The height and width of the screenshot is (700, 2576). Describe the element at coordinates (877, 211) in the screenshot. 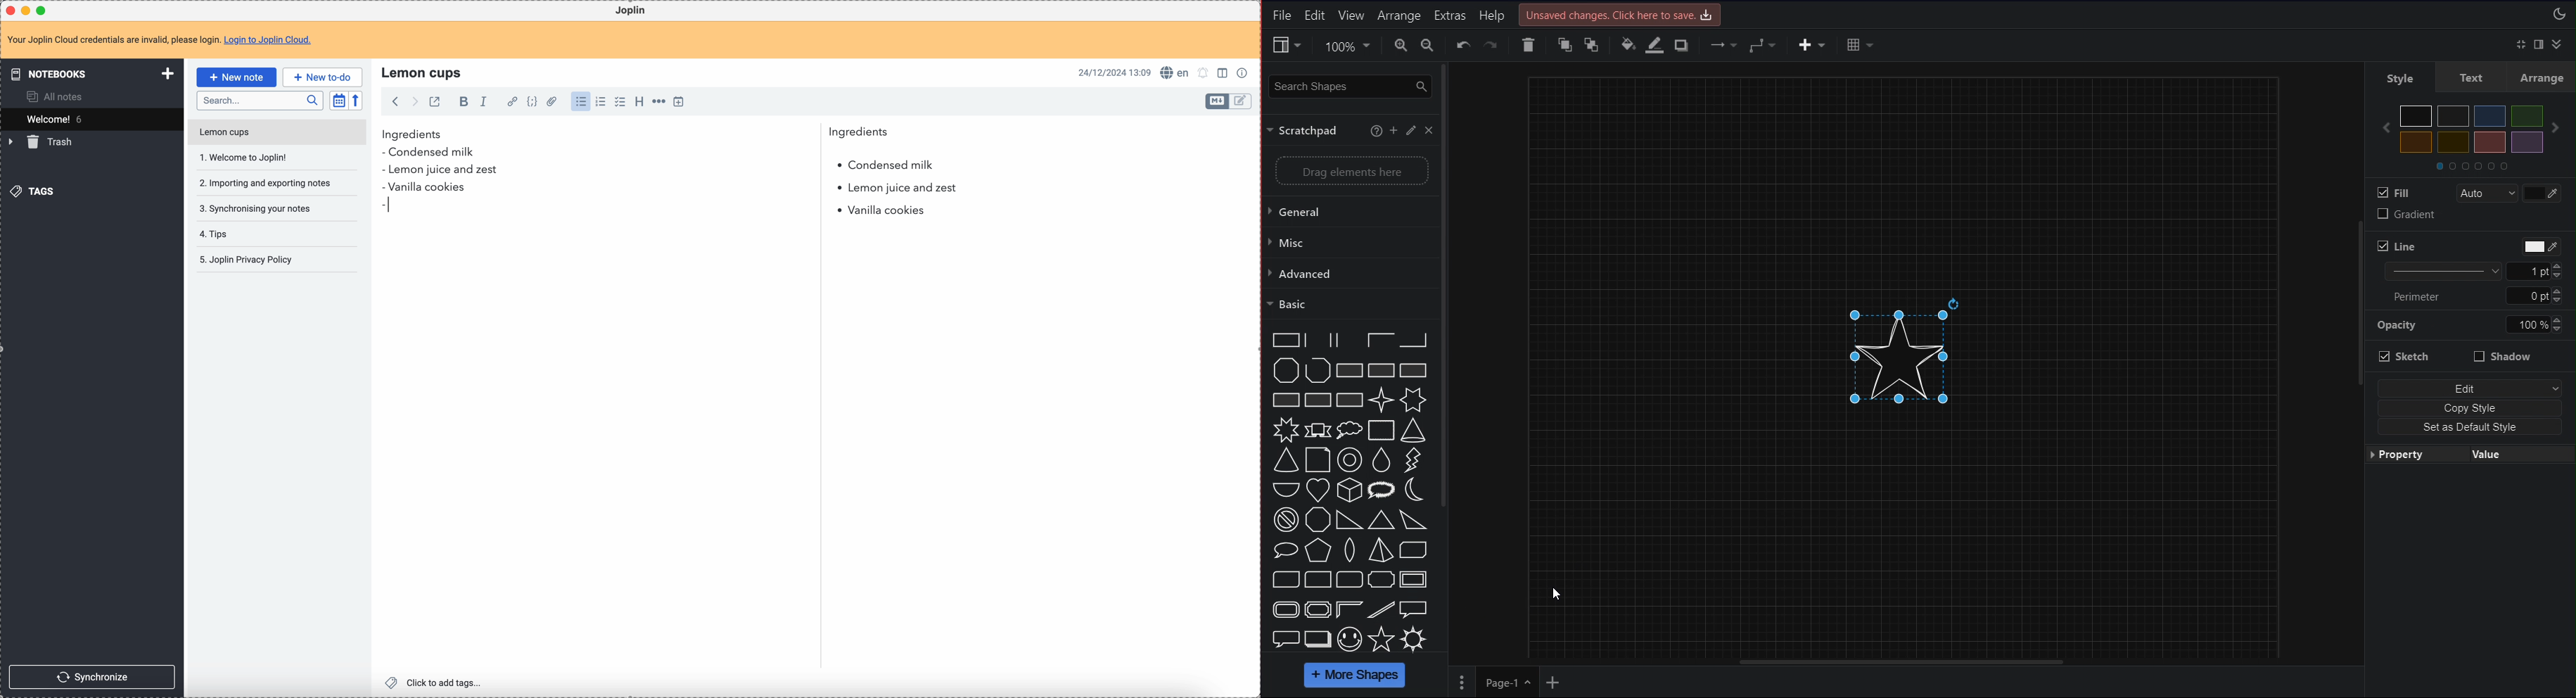

I see `vanilla cookies` at that location.